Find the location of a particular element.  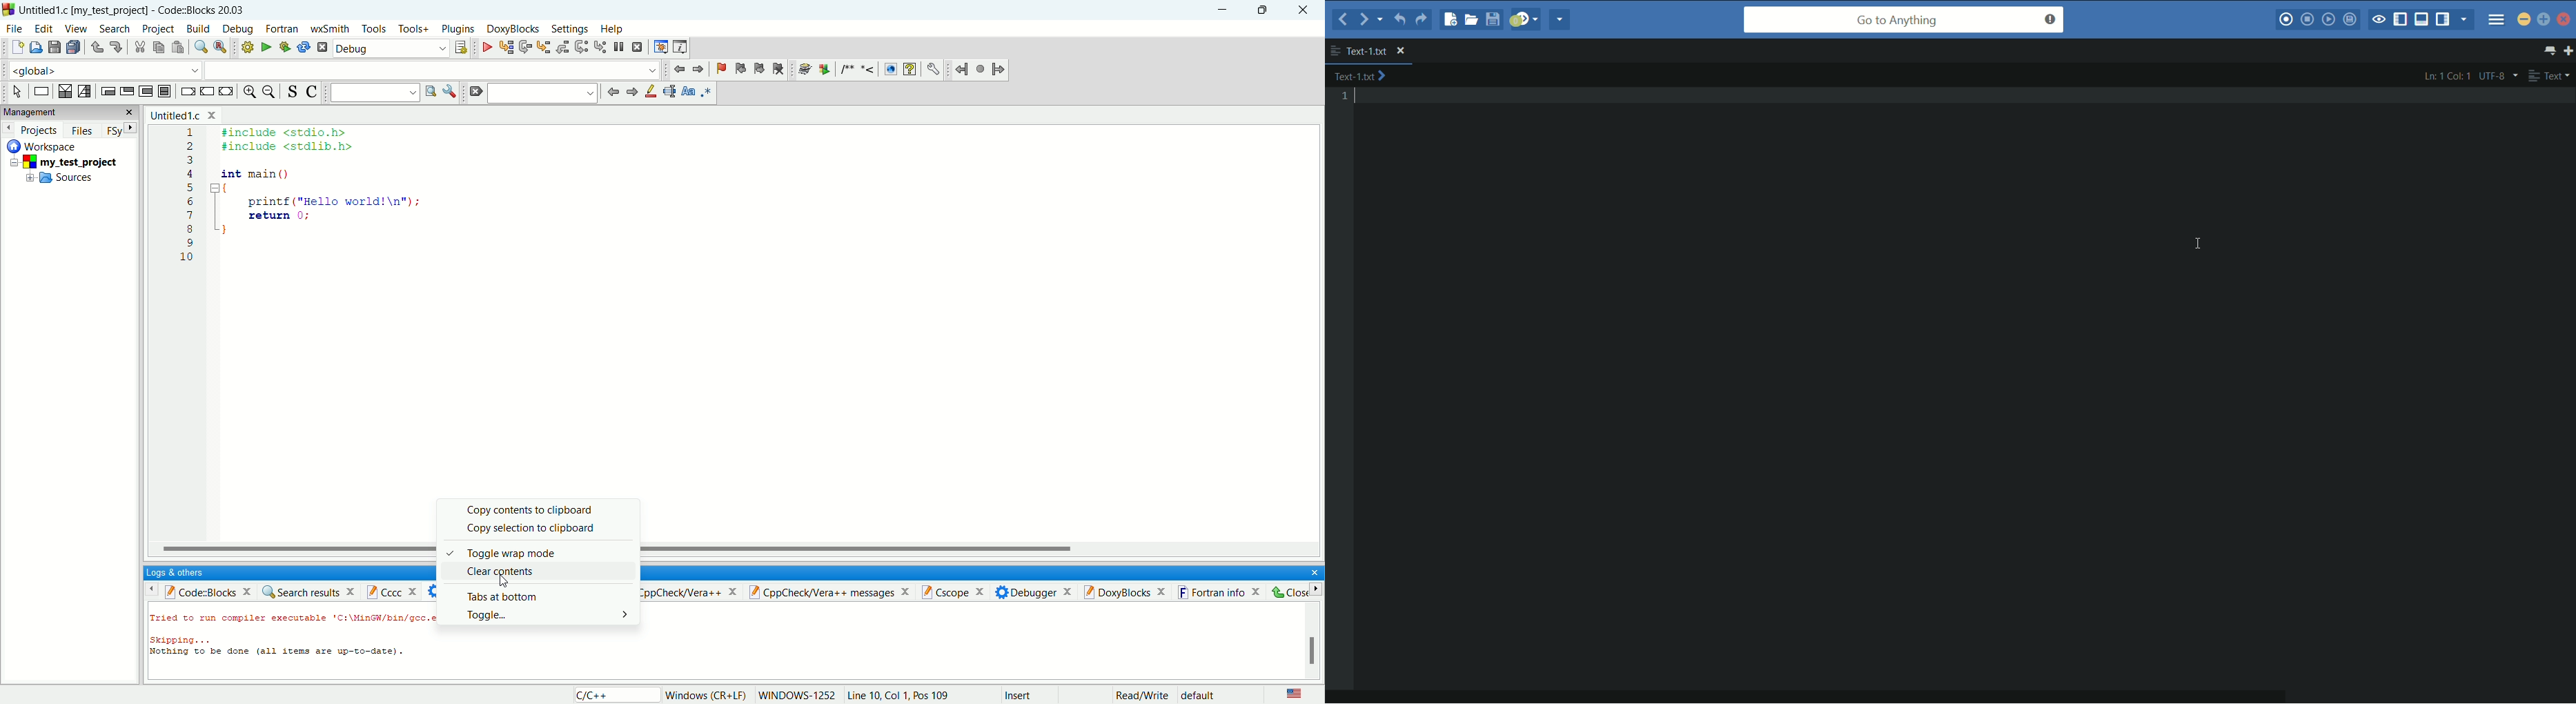

forward is located at coordinates (1363, 20).